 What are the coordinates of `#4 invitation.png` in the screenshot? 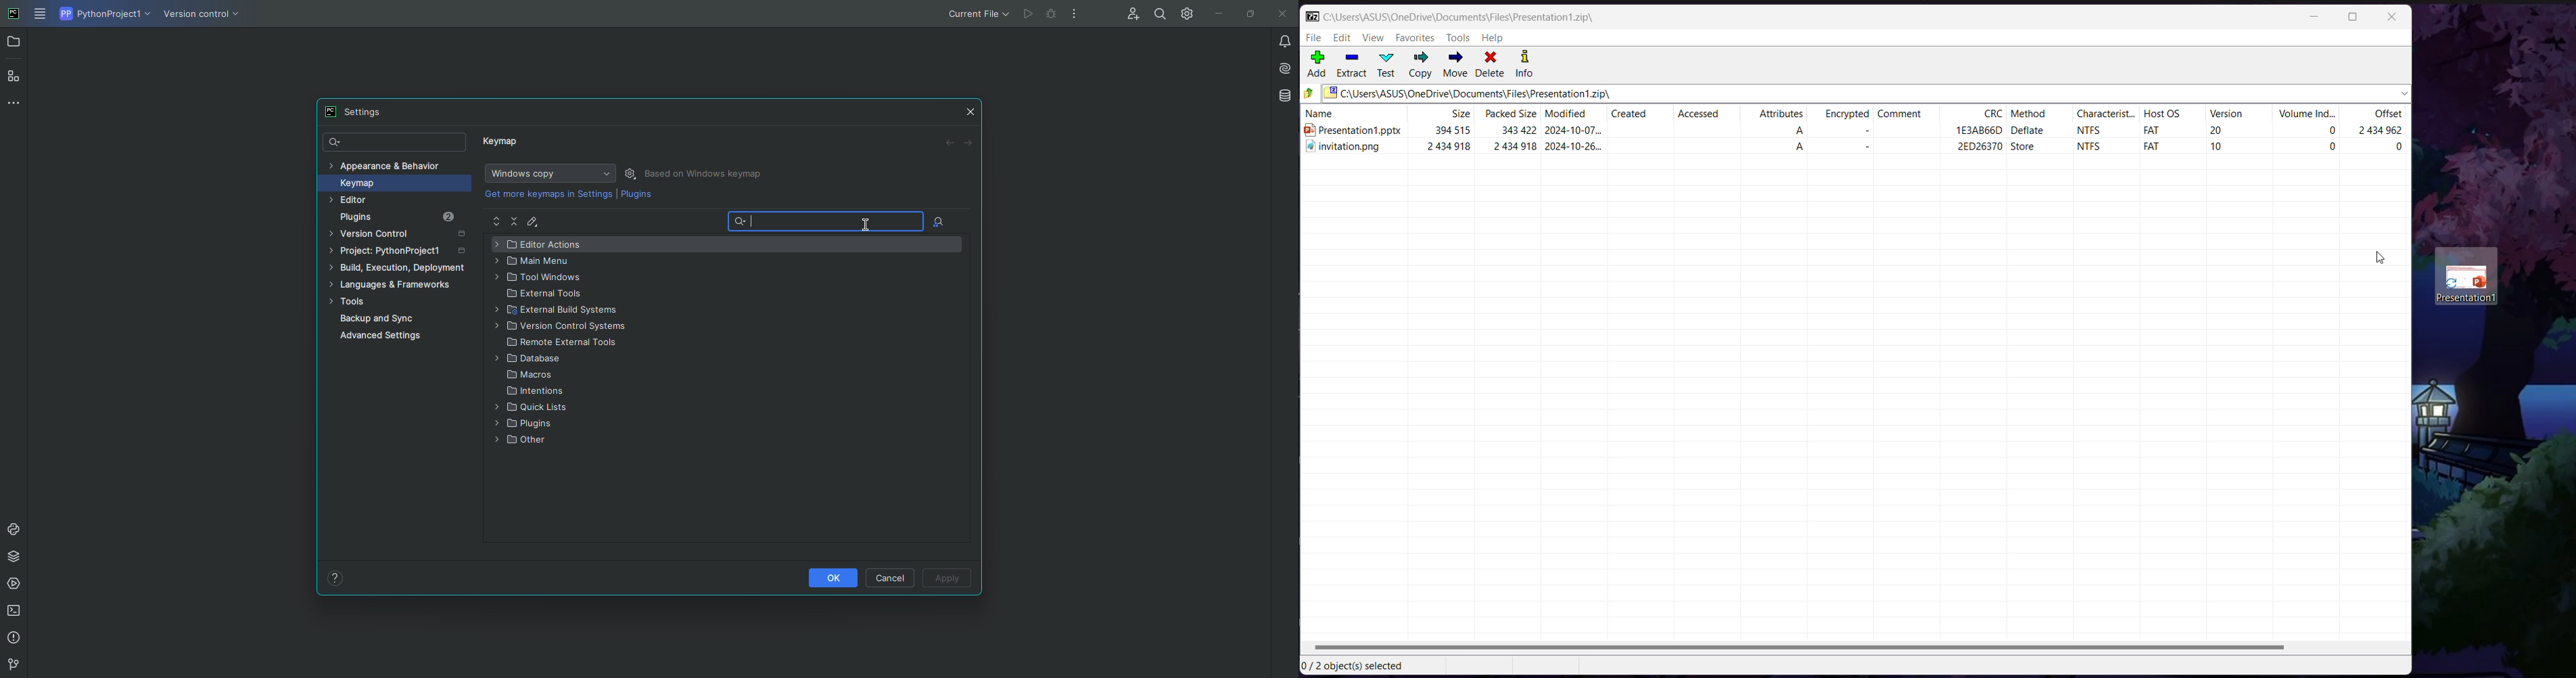 It's located at (1345, 151).